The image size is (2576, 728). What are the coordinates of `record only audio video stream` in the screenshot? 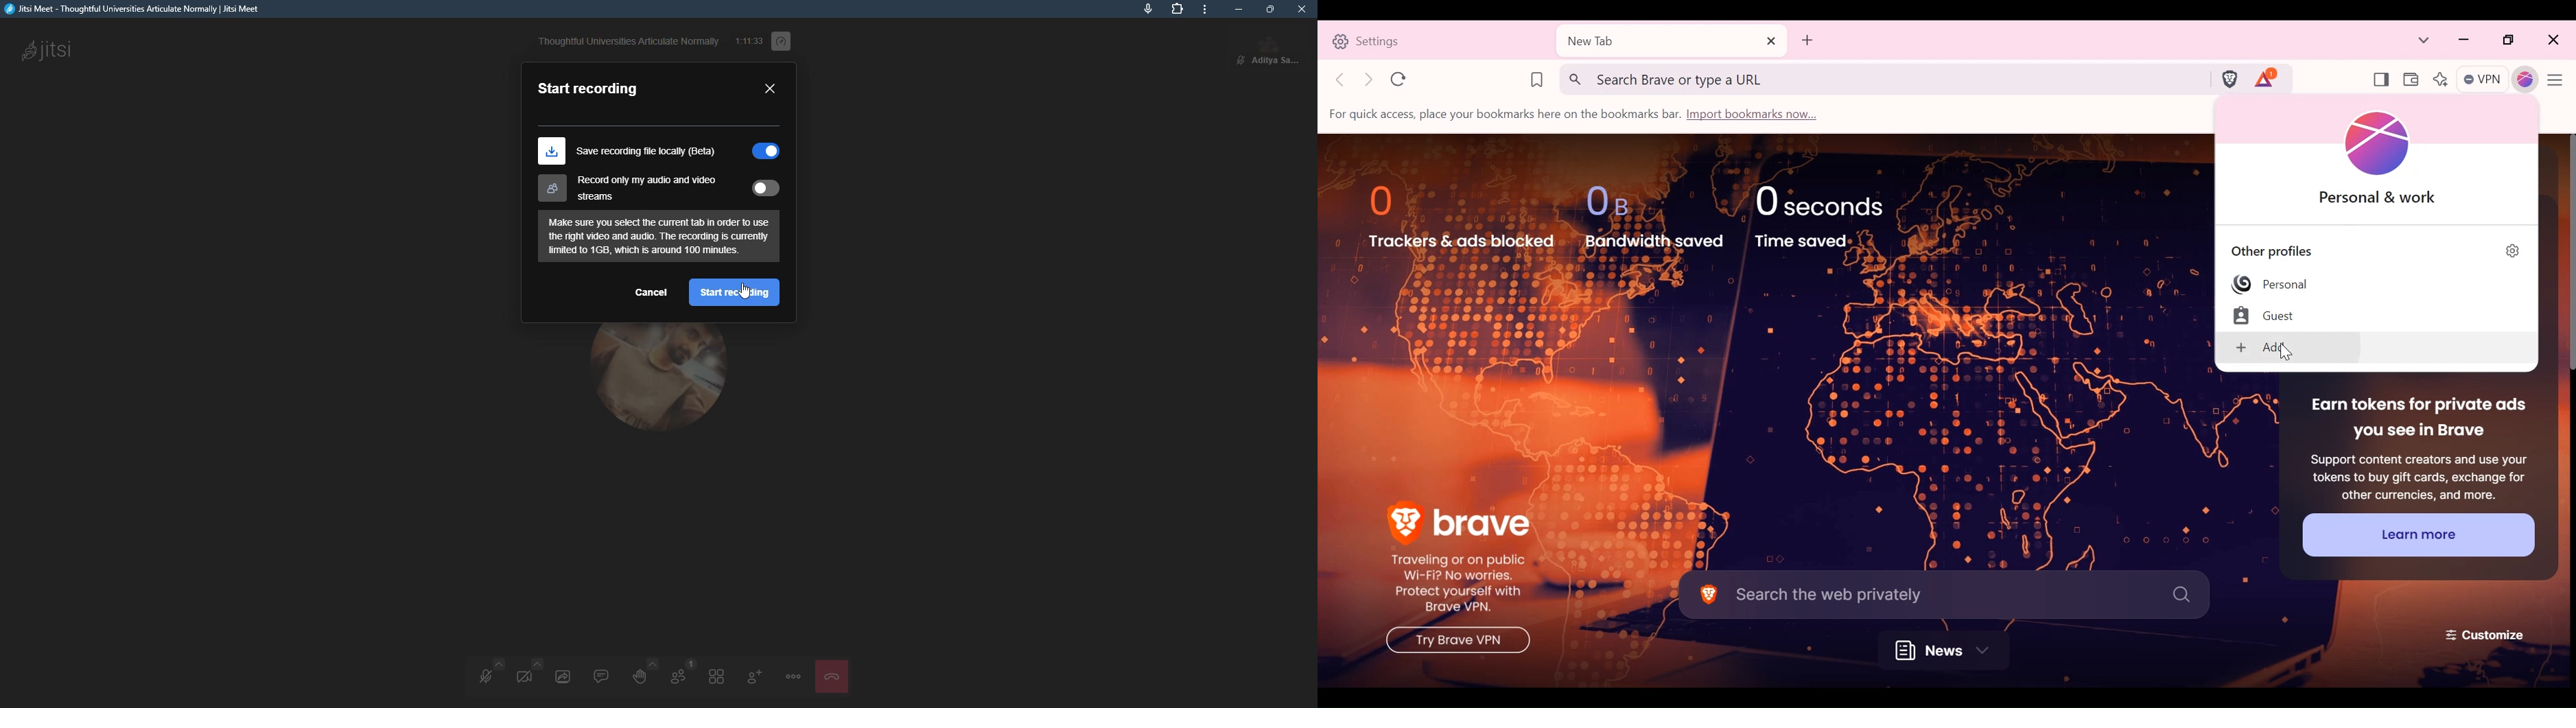 It's located at (626, 189).